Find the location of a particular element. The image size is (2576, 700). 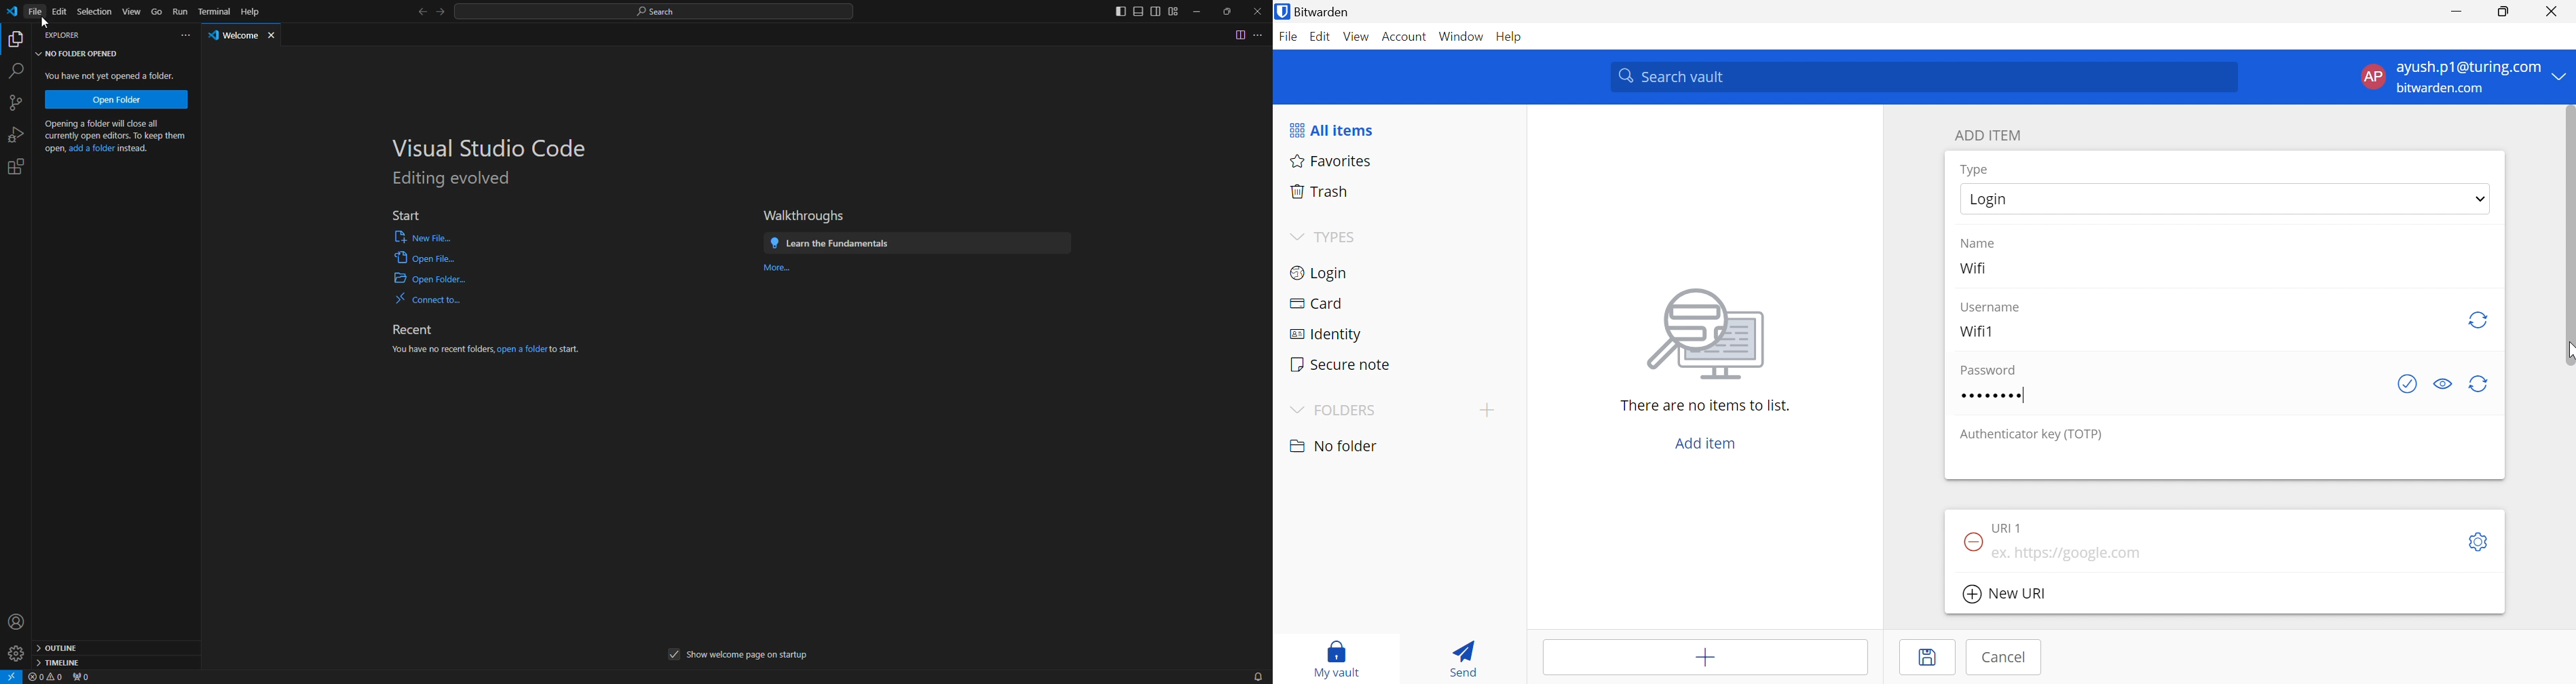

Secure note is located at coordinates (1339, 366).